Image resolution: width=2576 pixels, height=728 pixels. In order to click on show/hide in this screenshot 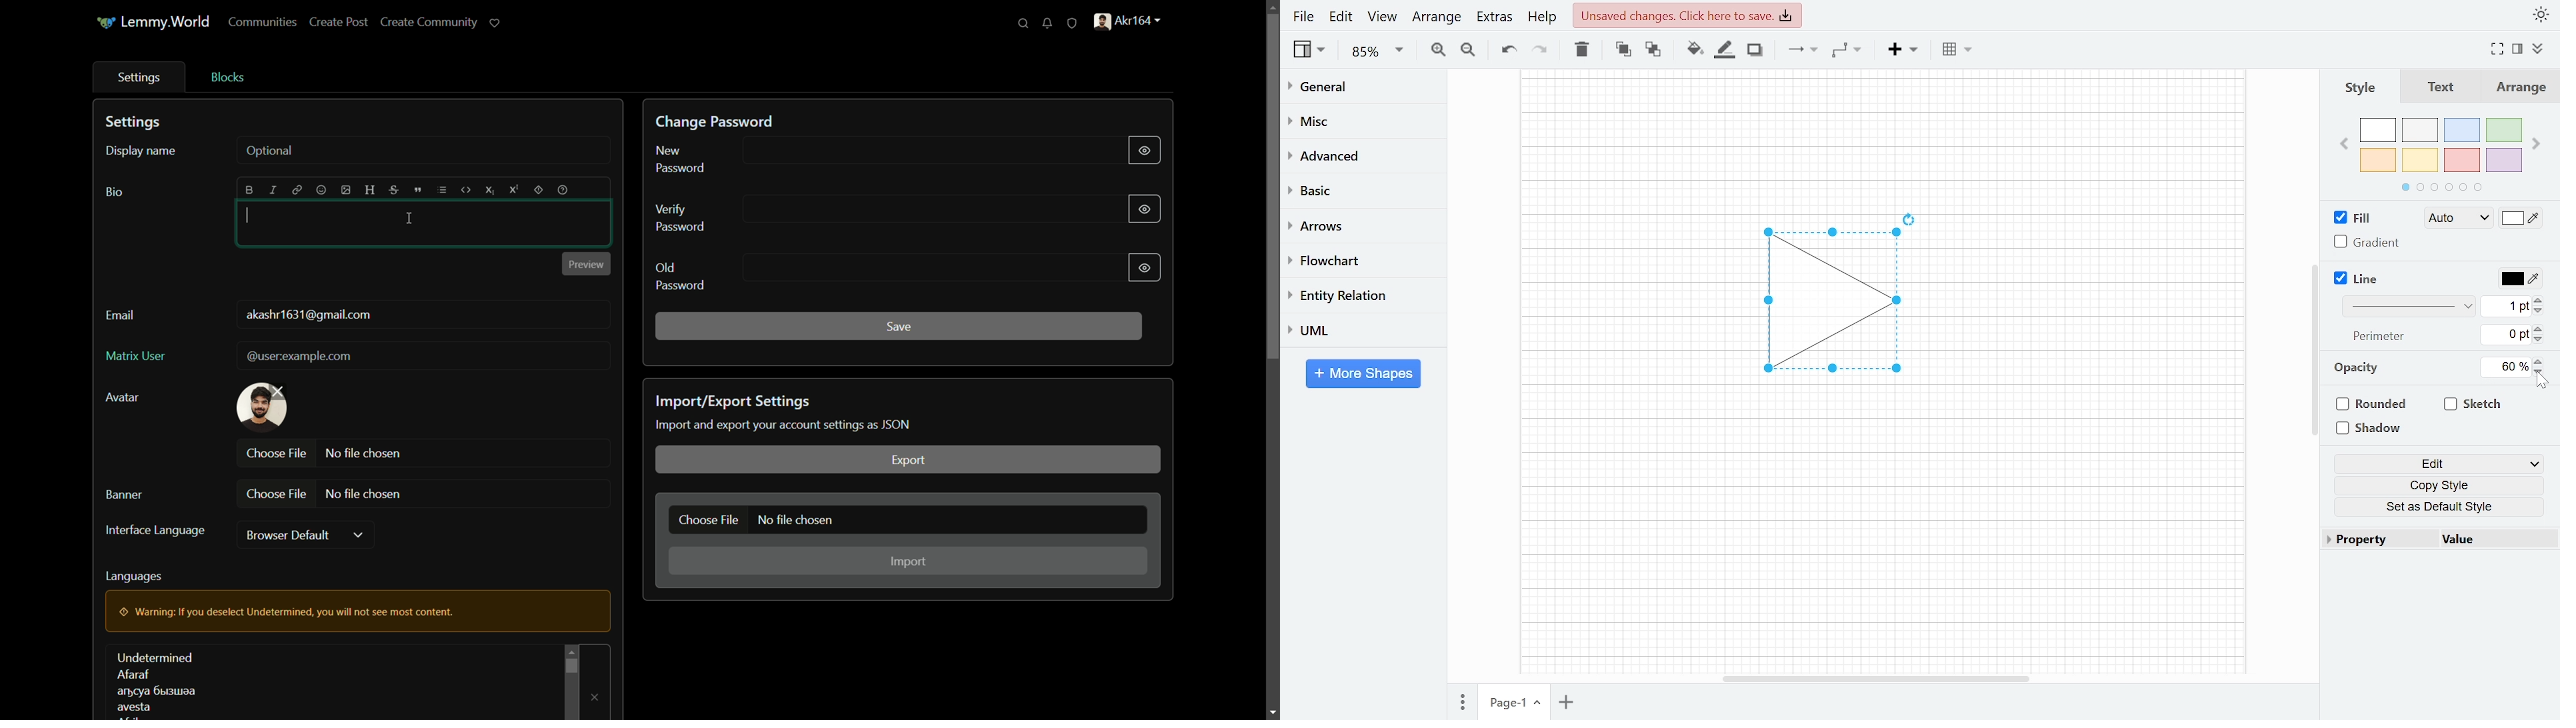, I will do `click(1146, 269)`.